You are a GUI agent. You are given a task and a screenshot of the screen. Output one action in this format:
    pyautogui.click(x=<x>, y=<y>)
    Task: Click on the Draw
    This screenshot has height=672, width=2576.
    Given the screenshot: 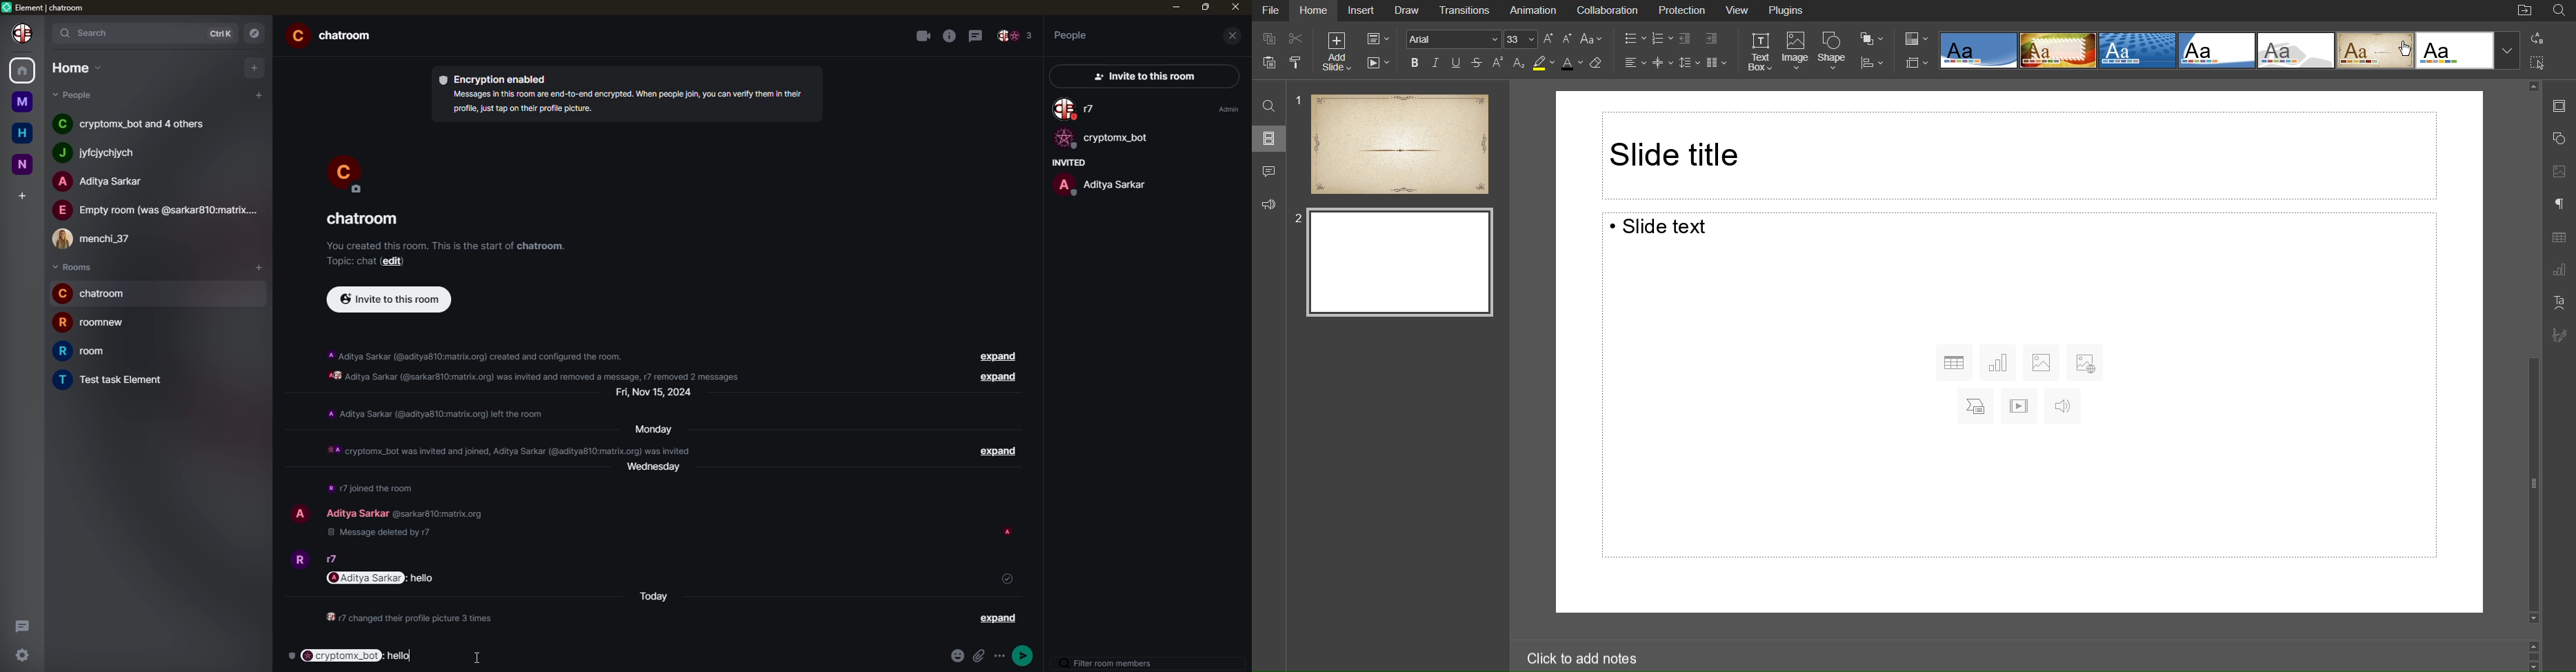 What is the action you would take?
    pyautogui.click(x=1410, y=11)
    